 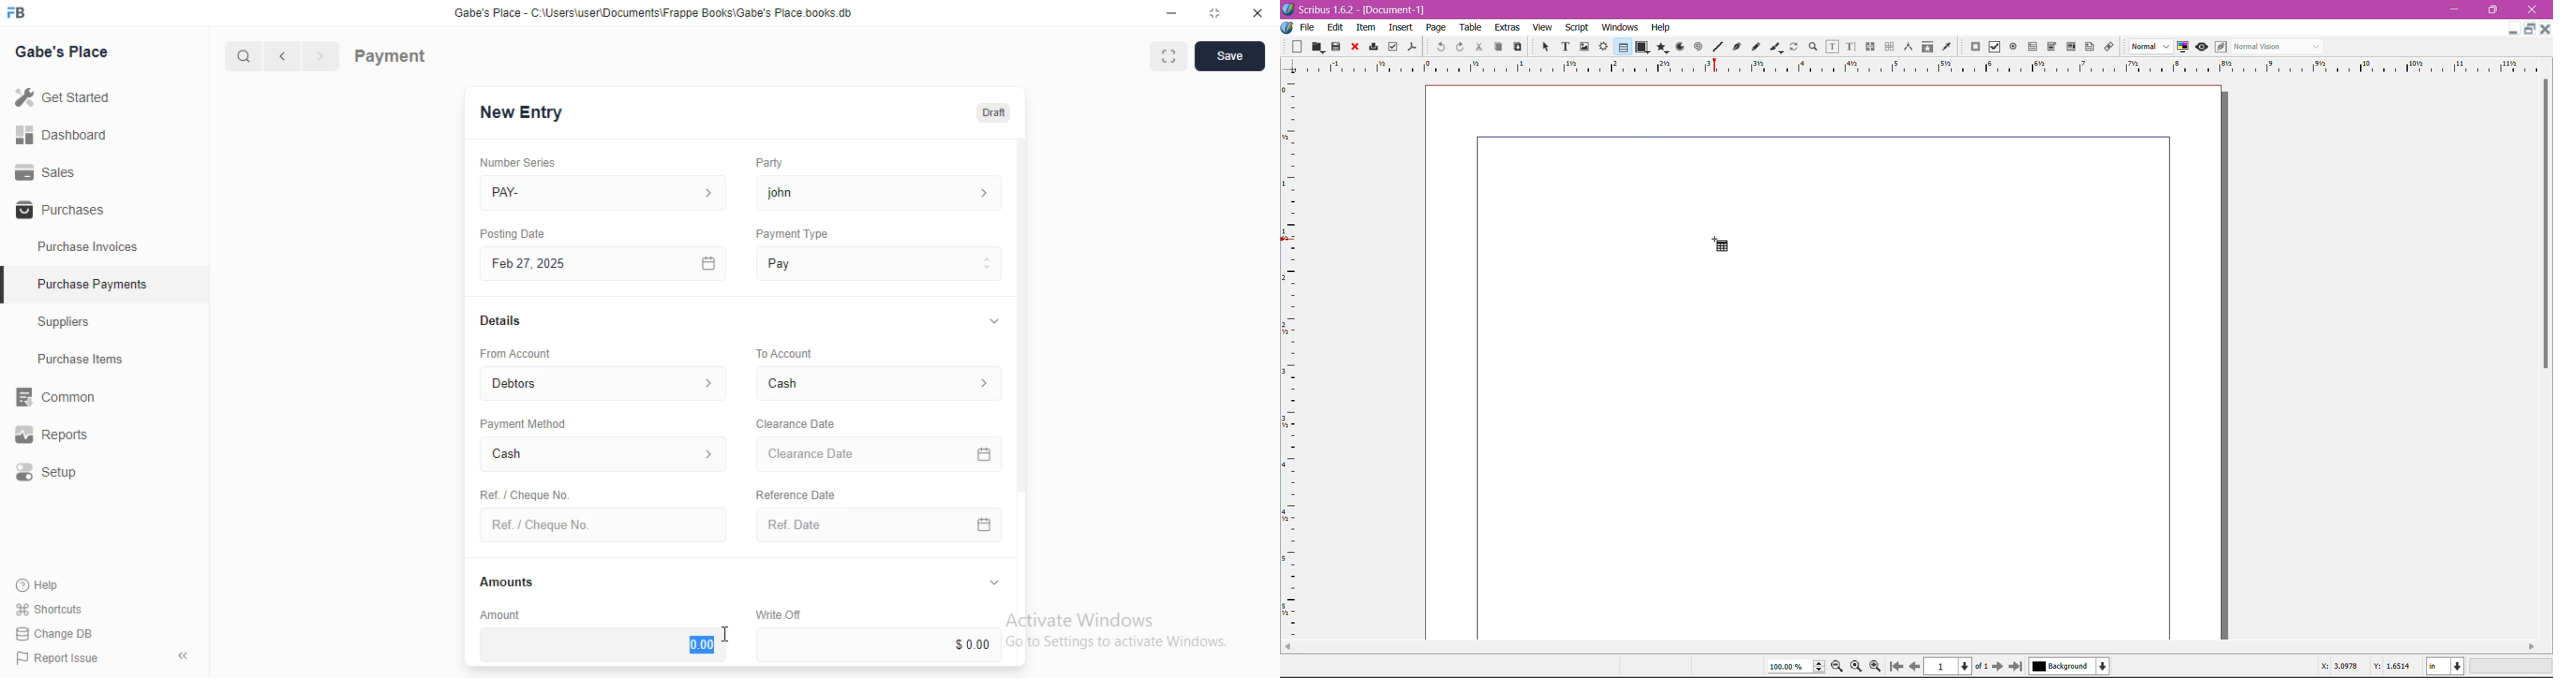 I want to click on scroll bar, so click(x=2546, y=360).